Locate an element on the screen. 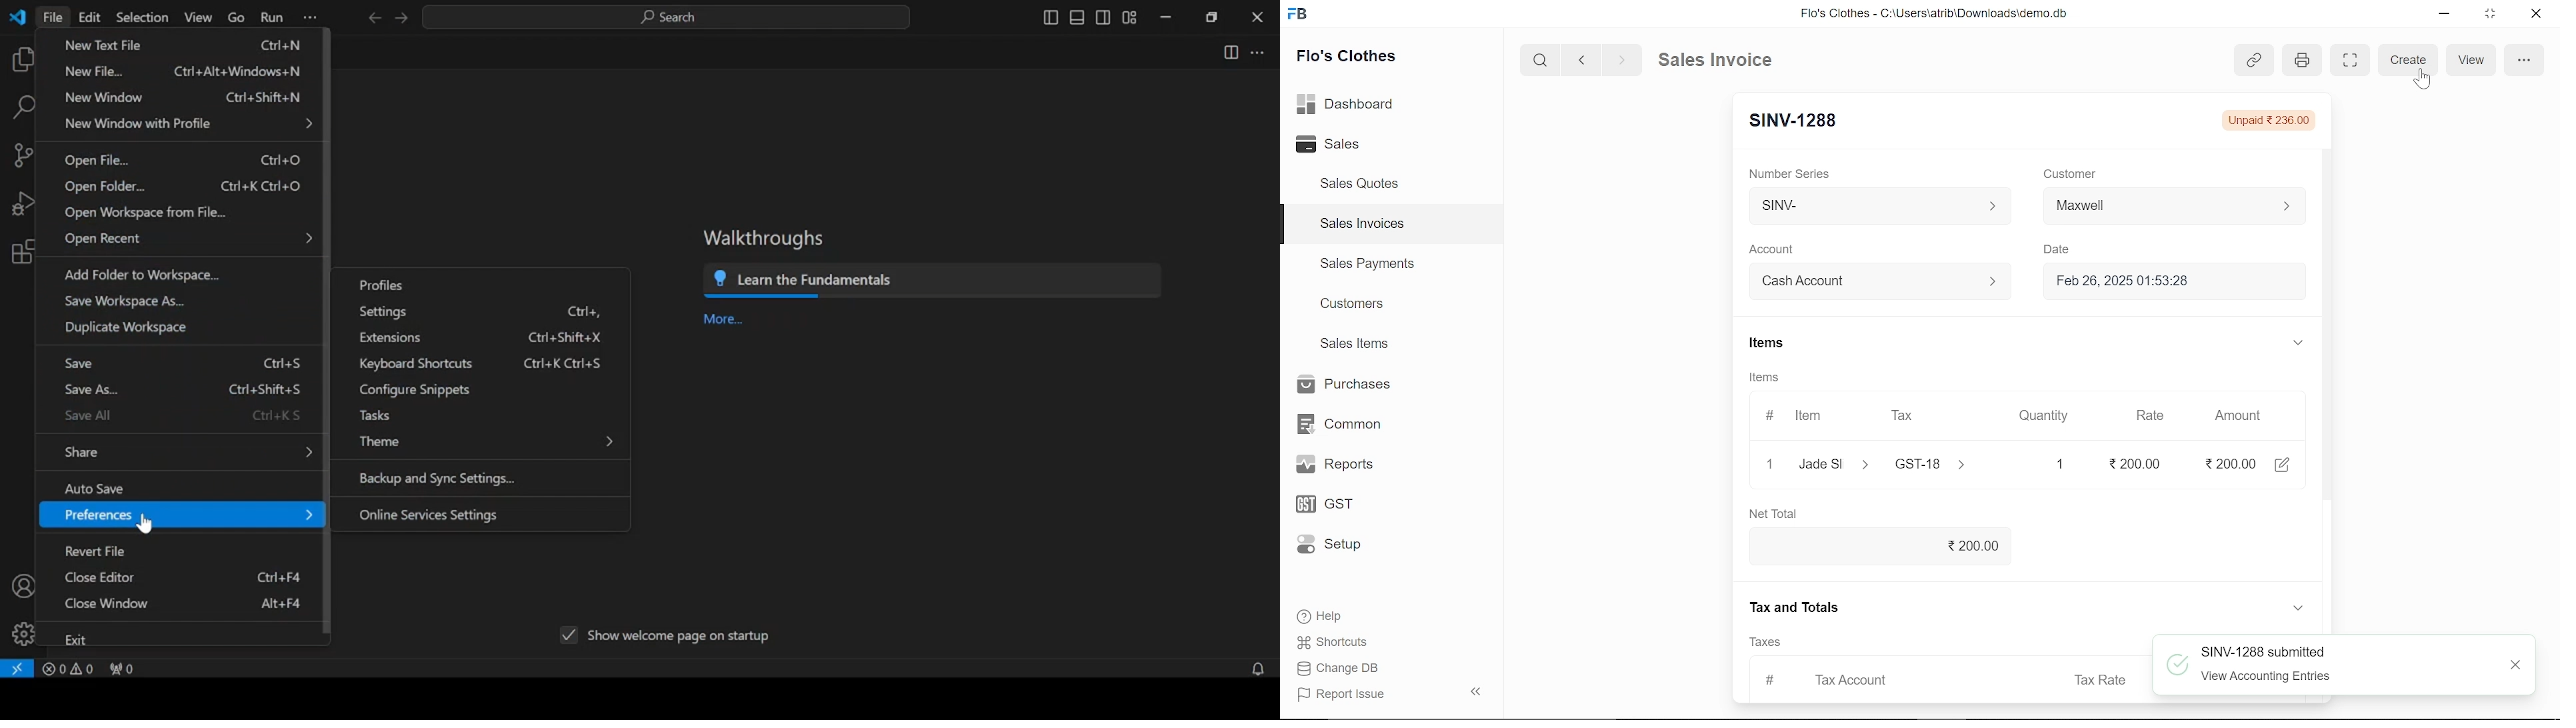 The width and height of the screenshot is (2576, 728). Ctrl+shift+S is located at coordinates (265, 389).